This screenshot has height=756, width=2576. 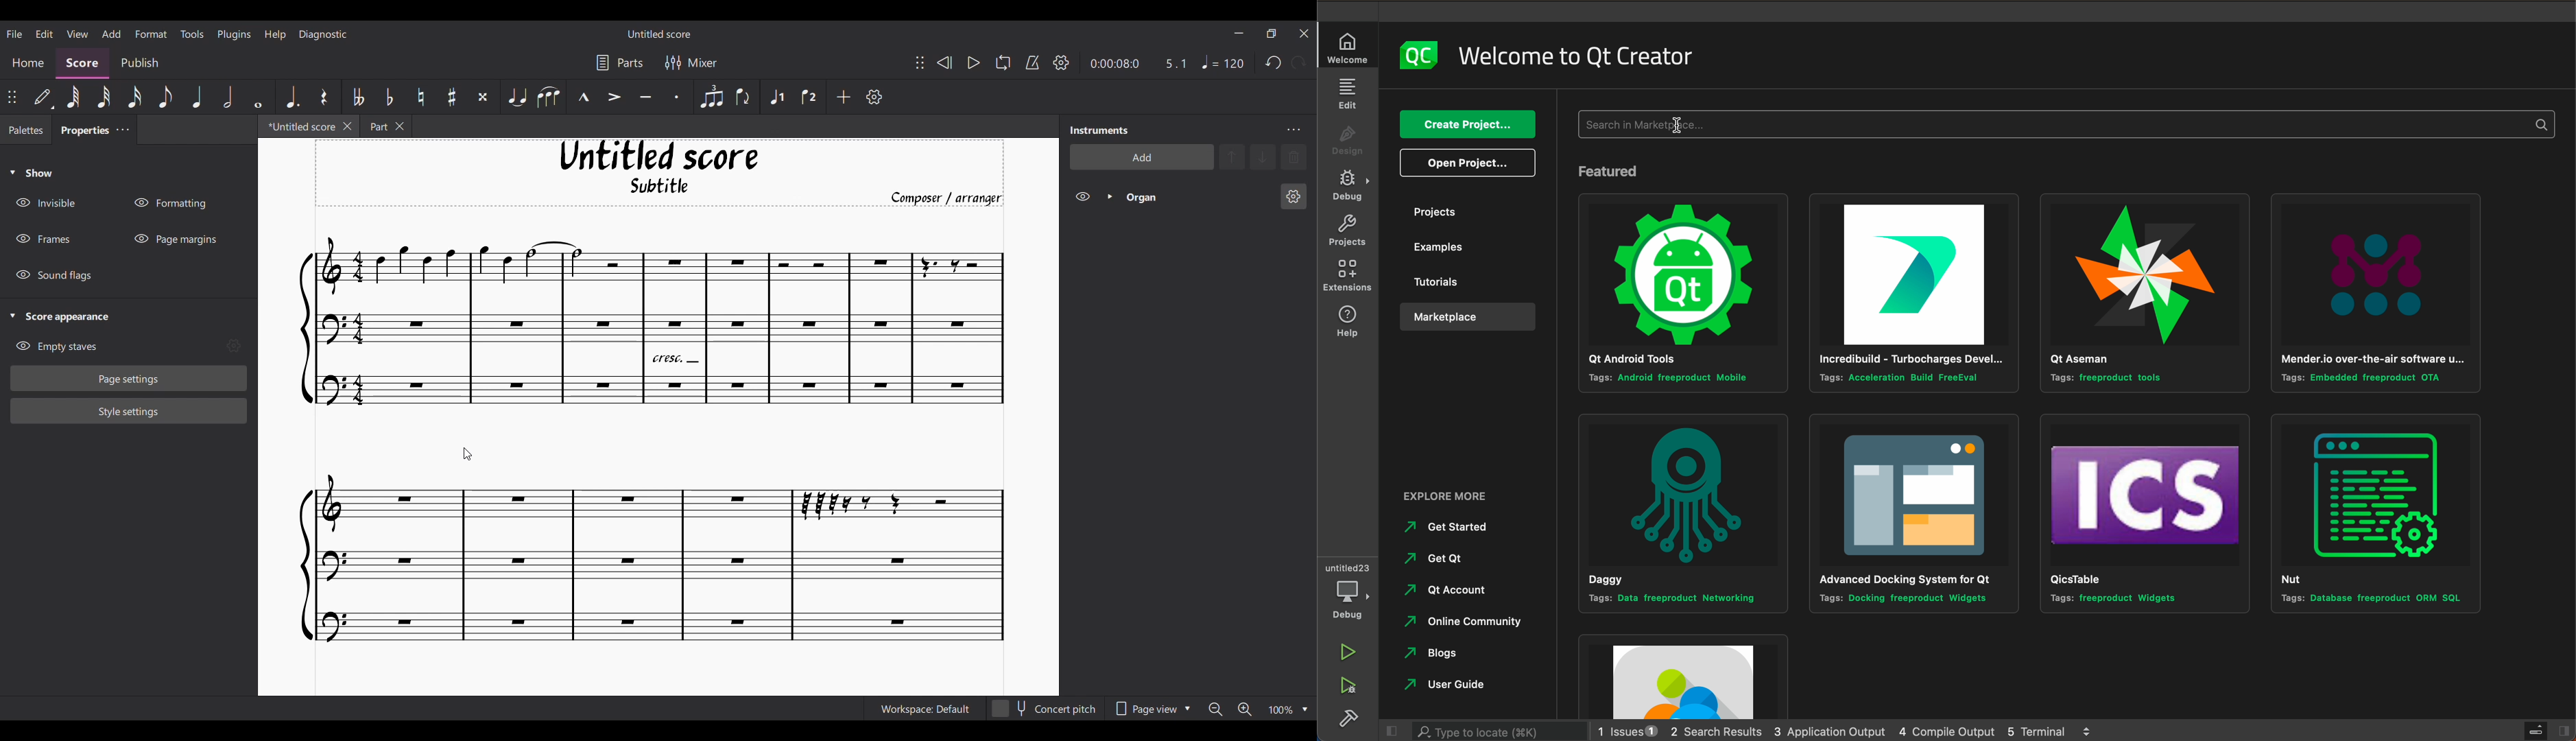 What do you see at coordinates (584, 97) in the screenshot?
I see `Marcato` at bounding box center [584, 97].